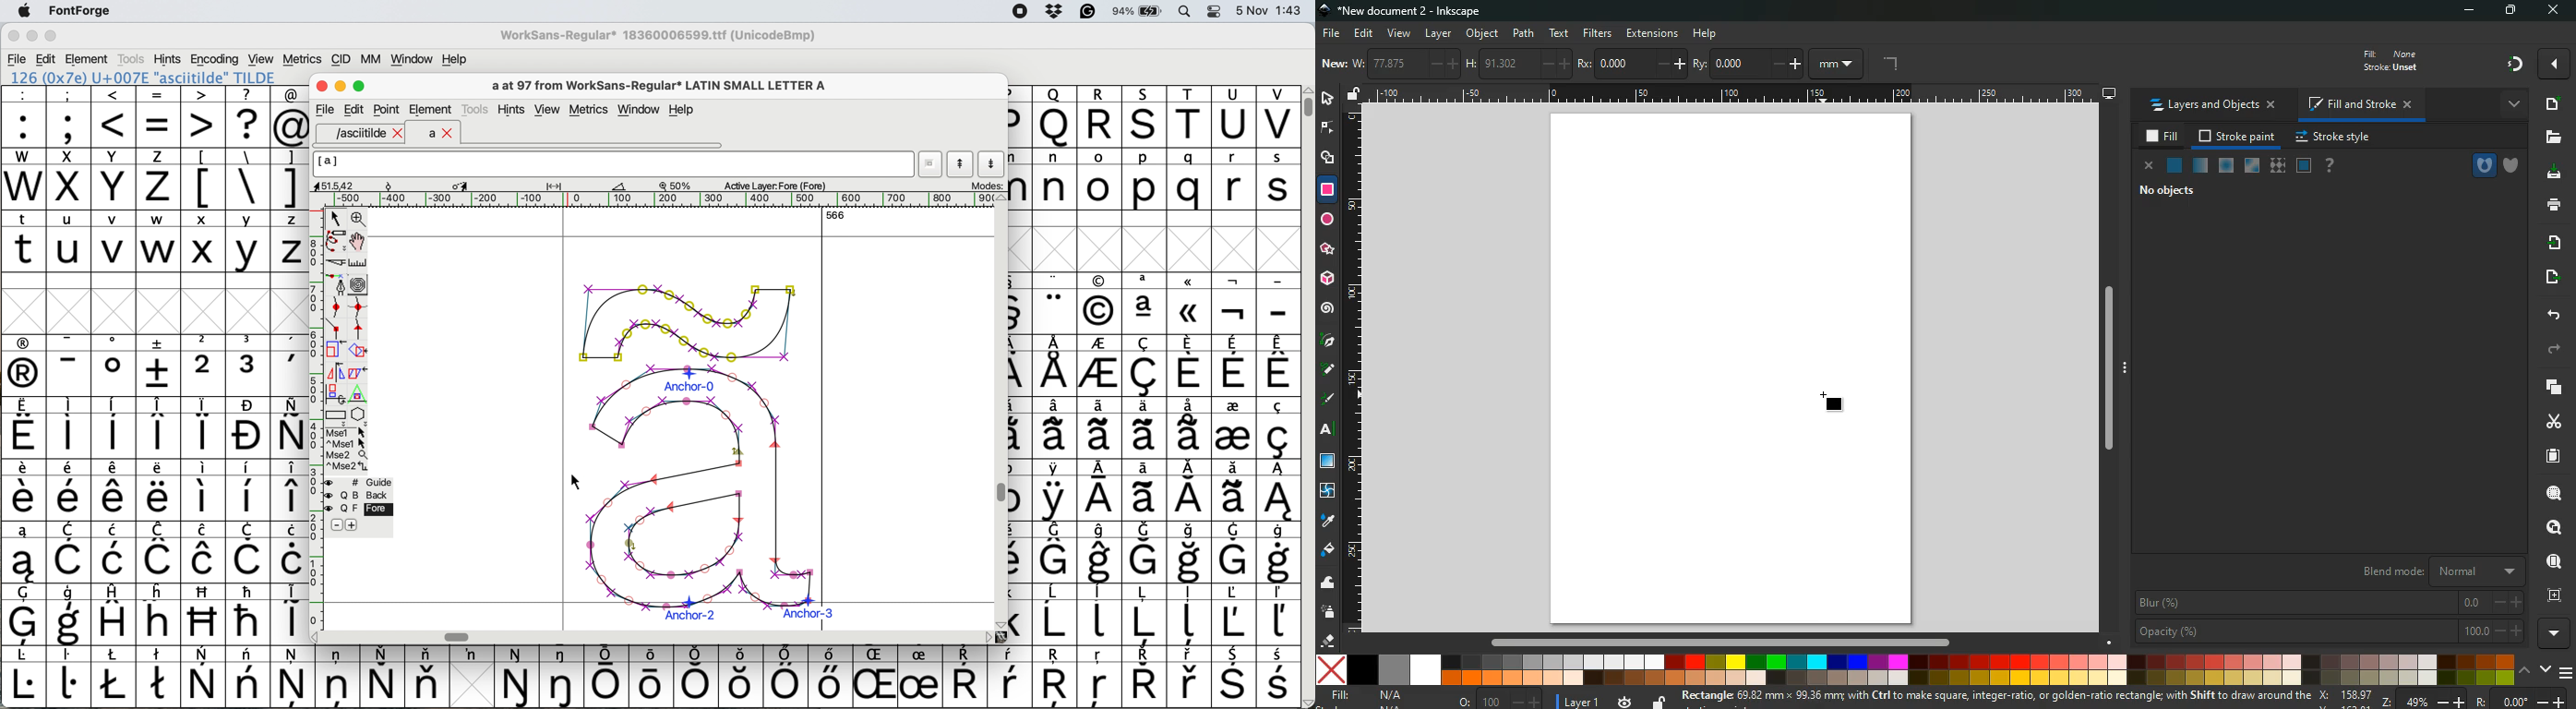  Describe the element at coordinates (2326, 602) in the screenshot. I see `blur` at that location.